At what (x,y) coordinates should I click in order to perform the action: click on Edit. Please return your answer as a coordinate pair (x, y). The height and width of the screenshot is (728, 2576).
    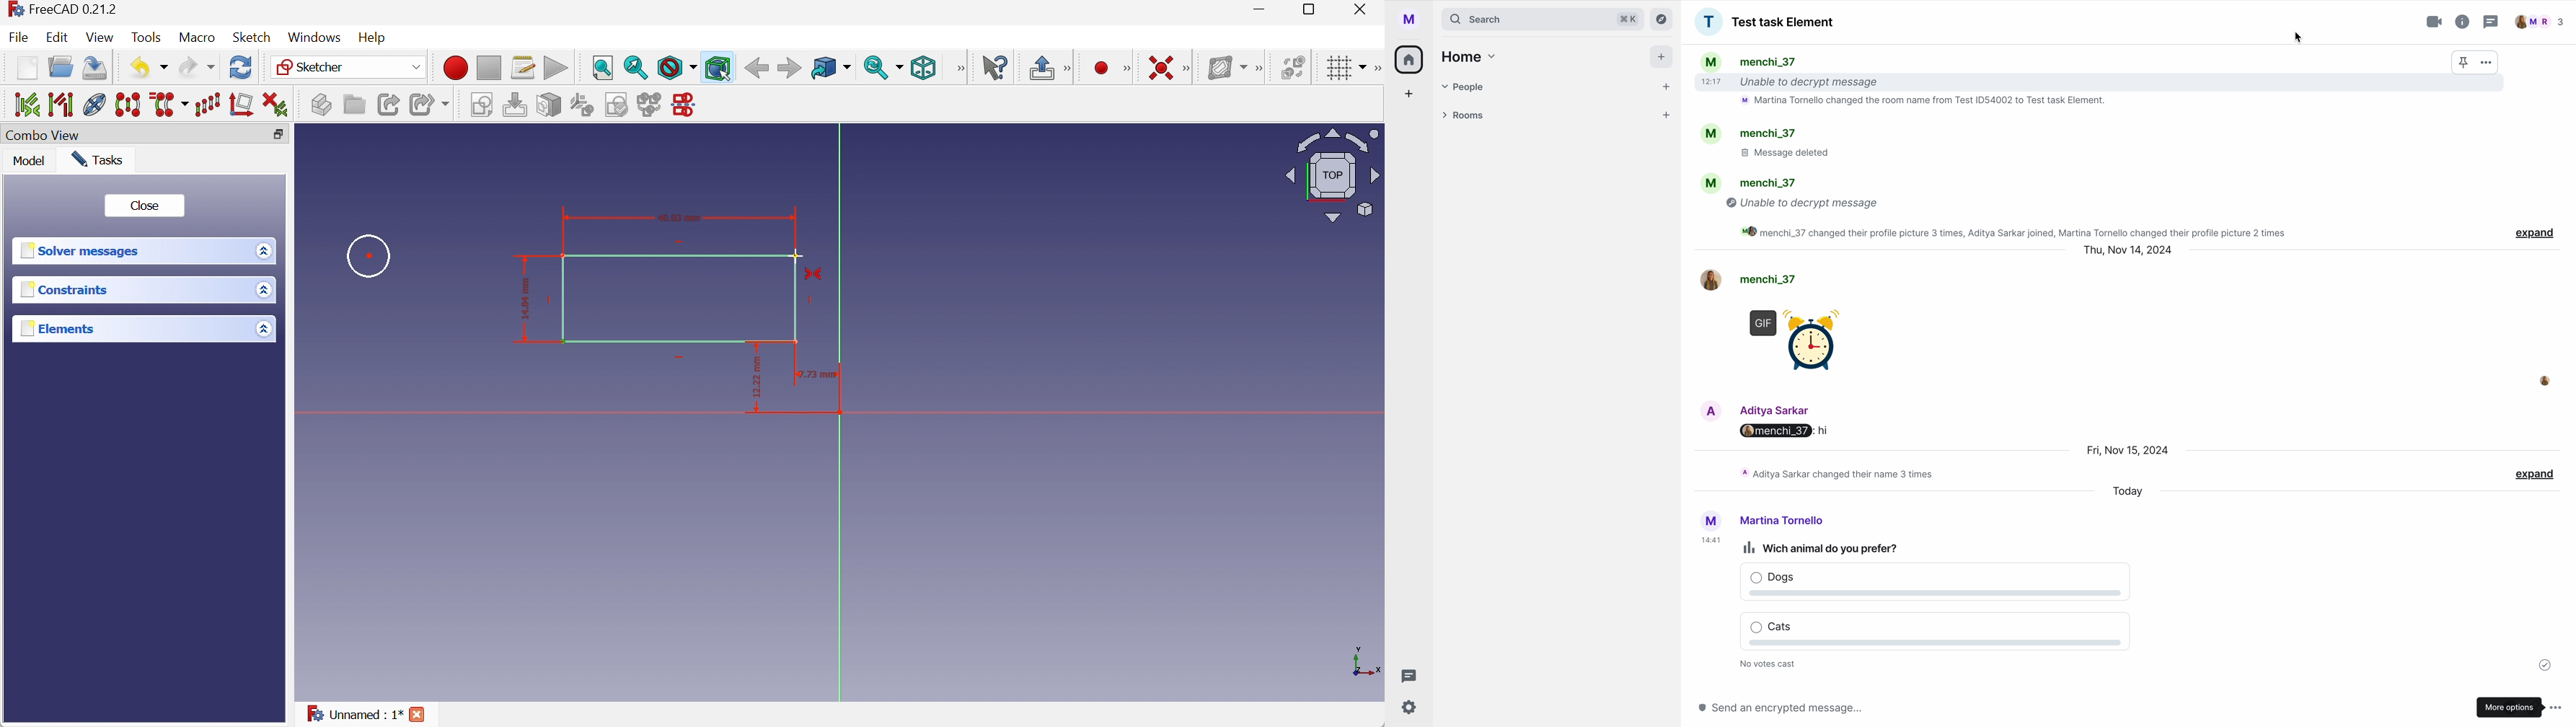
    Looking at the image, I should click on (56, 37).